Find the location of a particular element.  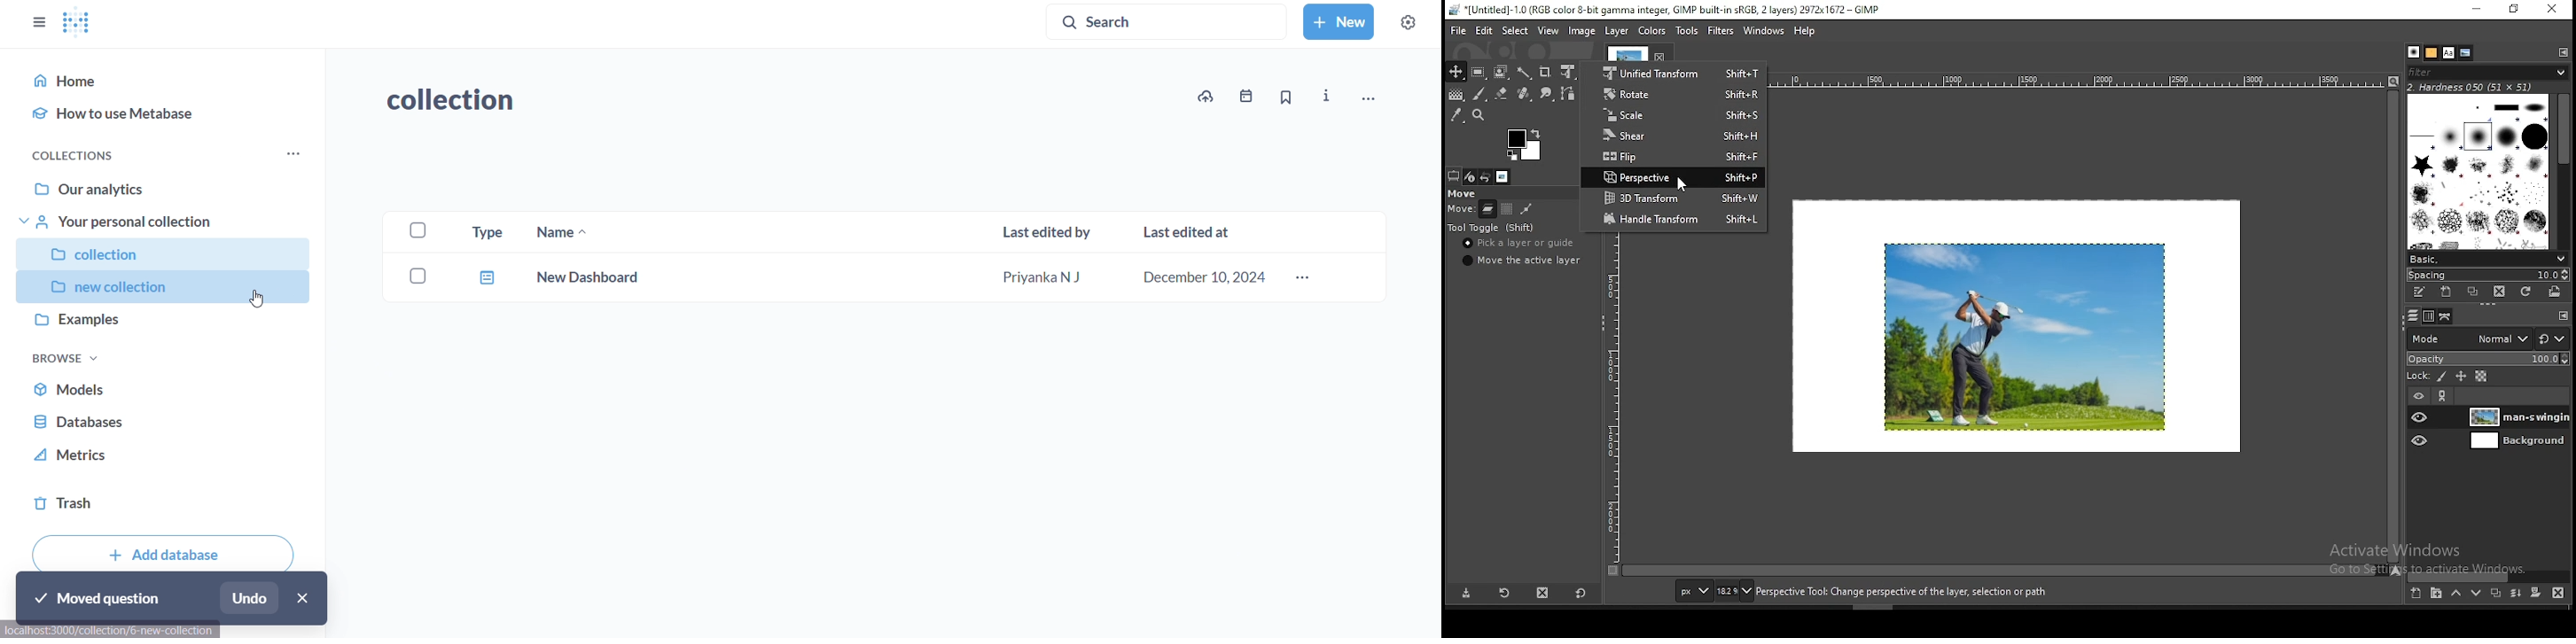

restore to defaults is located at coordinates (1580, 592).